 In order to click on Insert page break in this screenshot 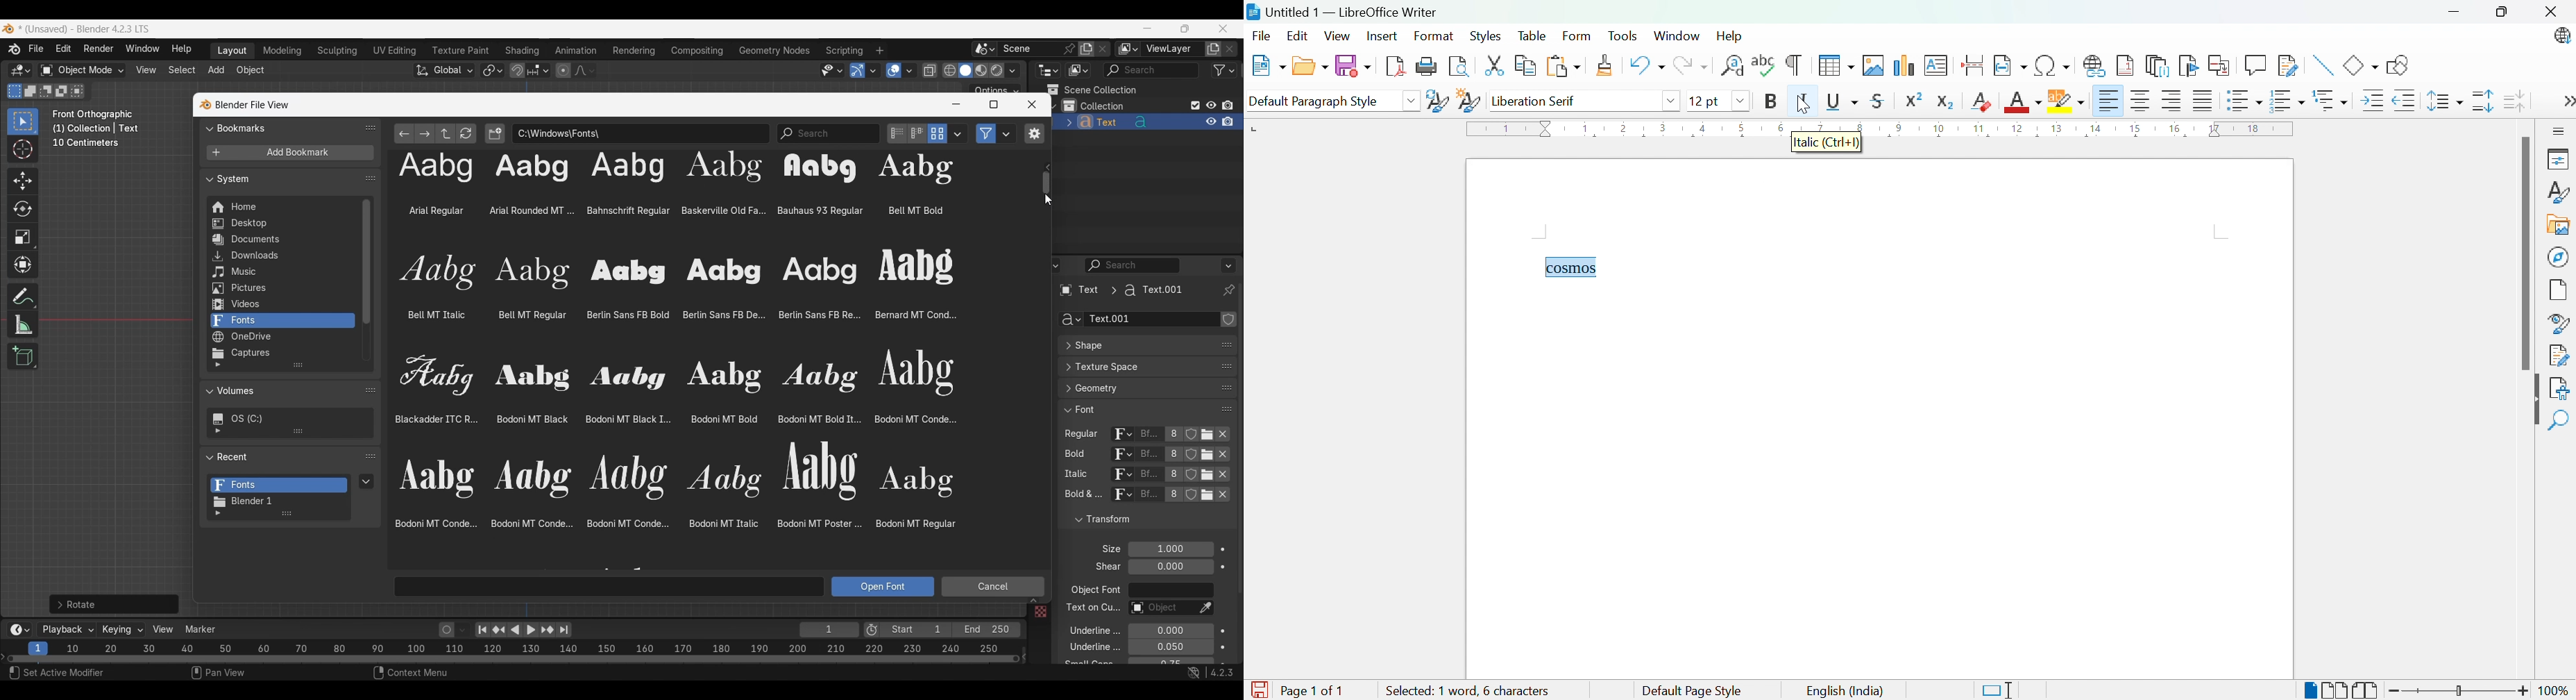, I will do `click(1974, 65)`.